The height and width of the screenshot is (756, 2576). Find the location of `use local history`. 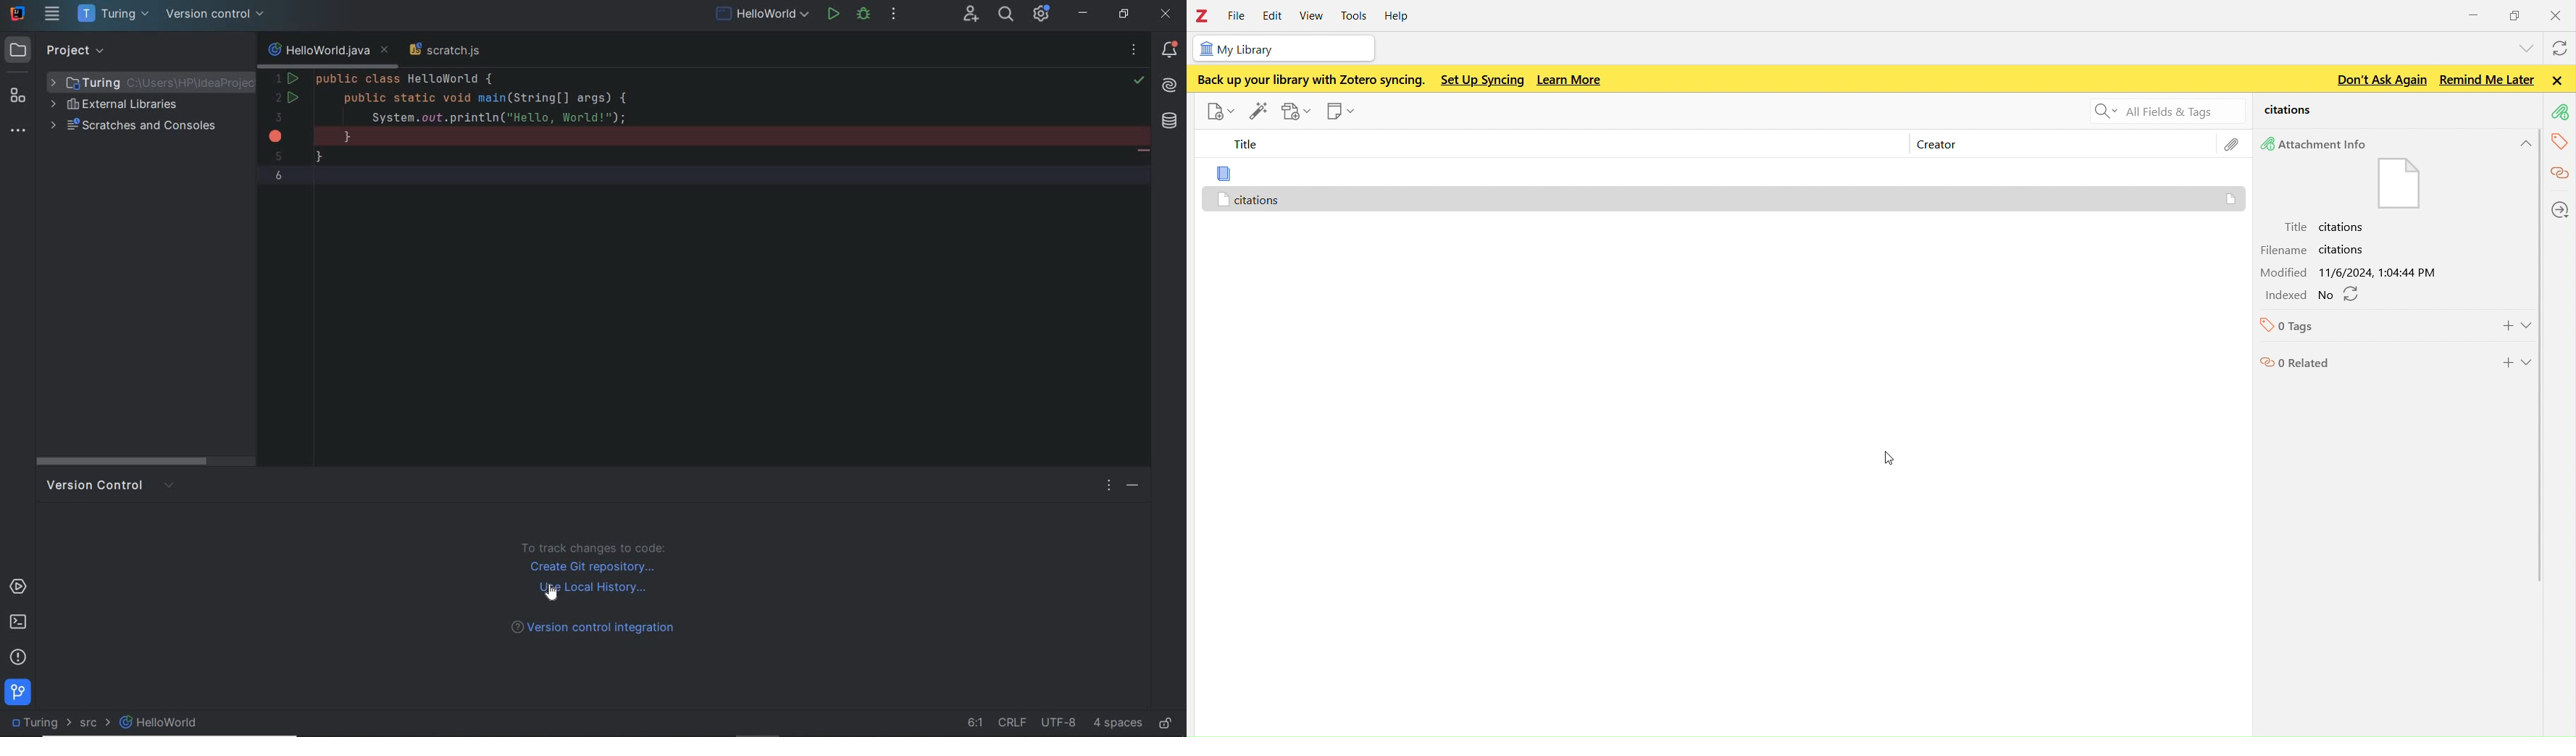

use local history is located at coordinates (594, 587).